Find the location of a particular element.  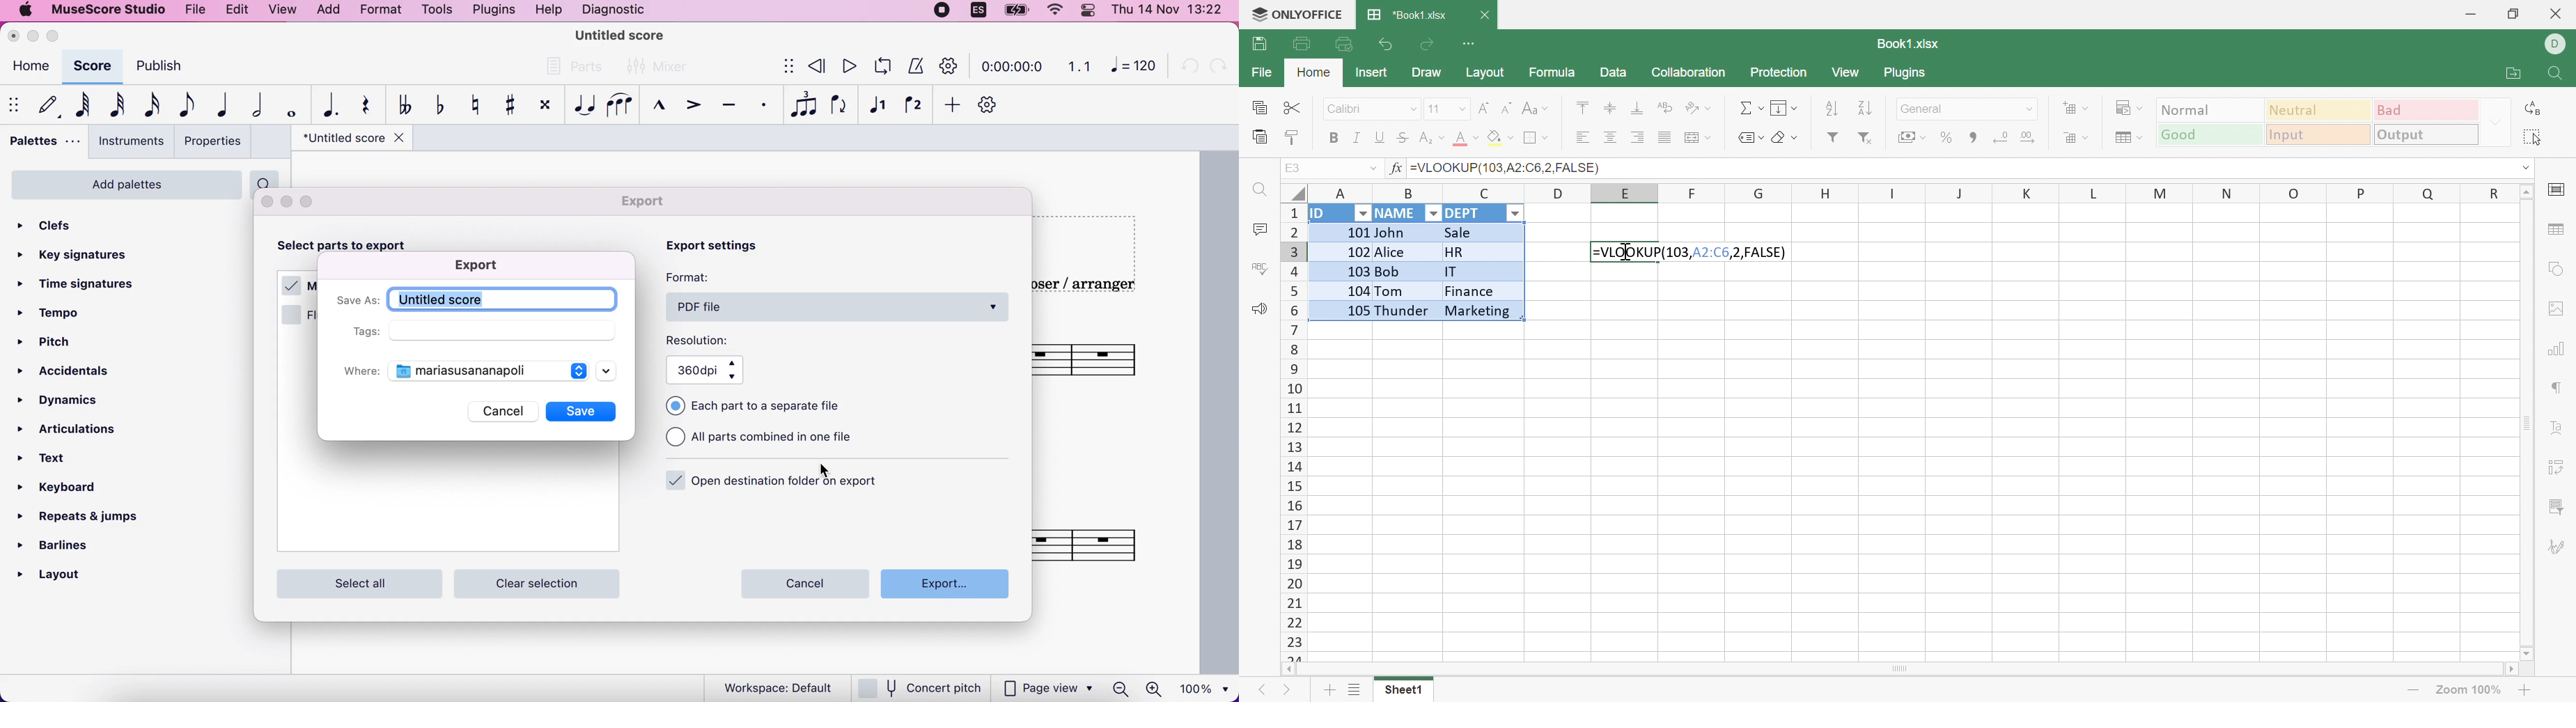

toggle double sharp is located at coordinates (543, 106).